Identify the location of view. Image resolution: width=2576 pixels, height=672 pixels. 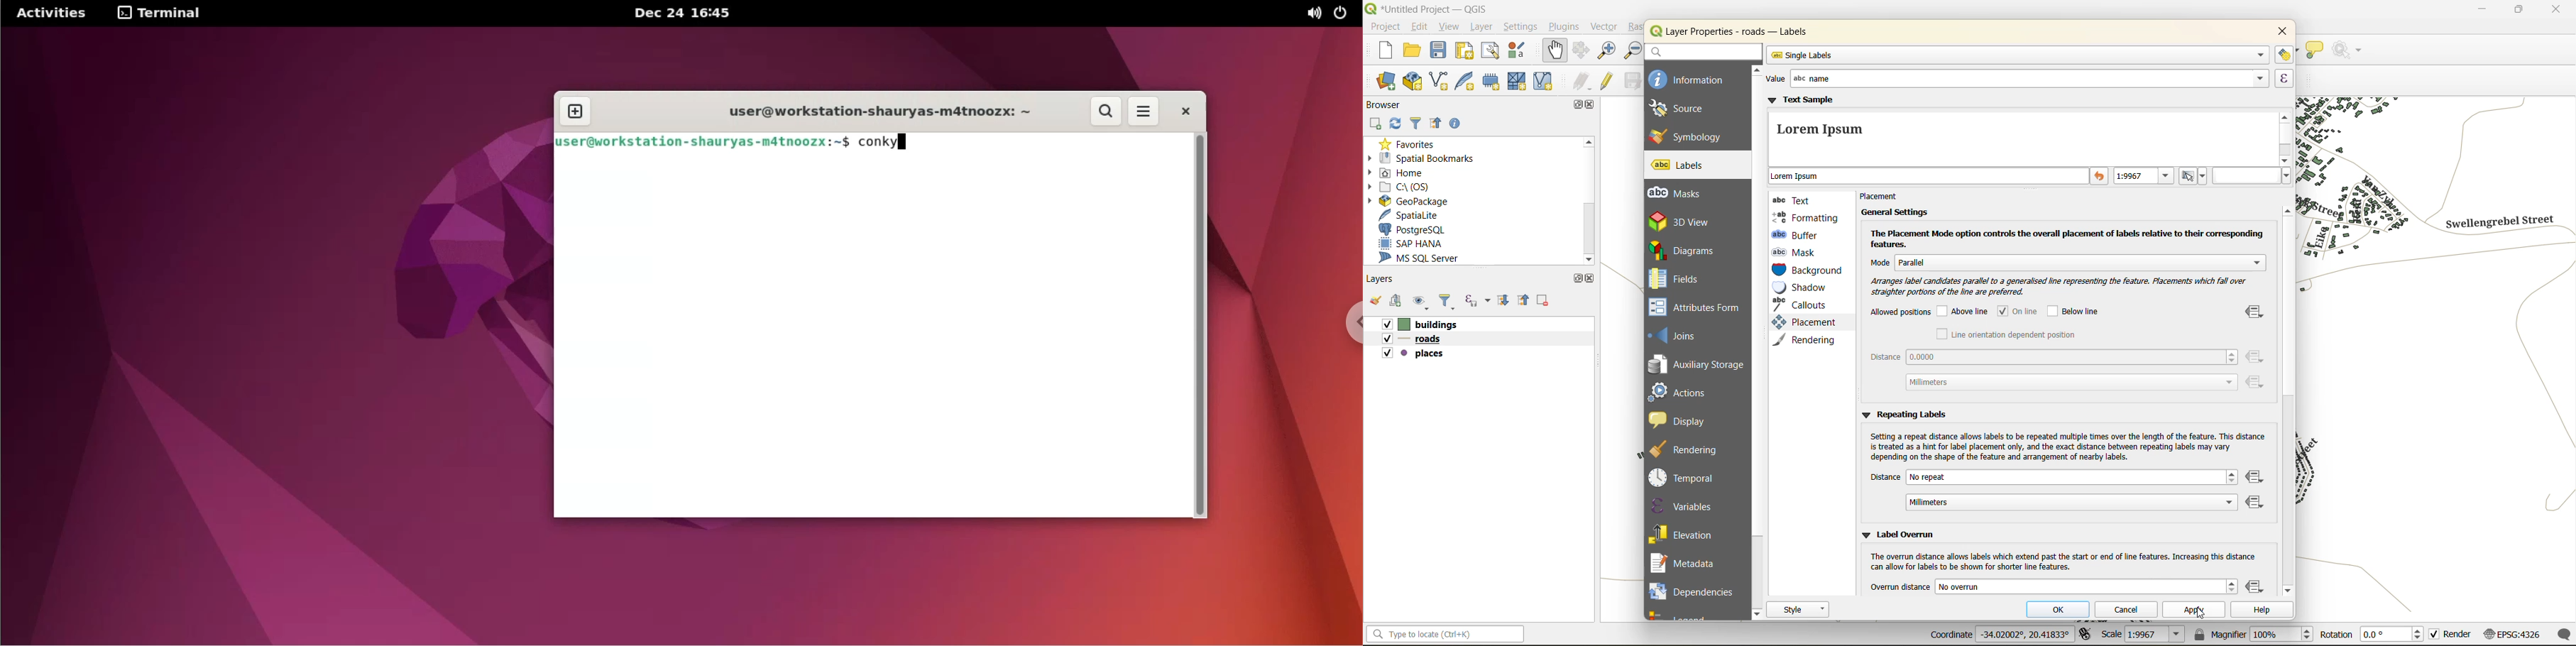
(1449, 27).